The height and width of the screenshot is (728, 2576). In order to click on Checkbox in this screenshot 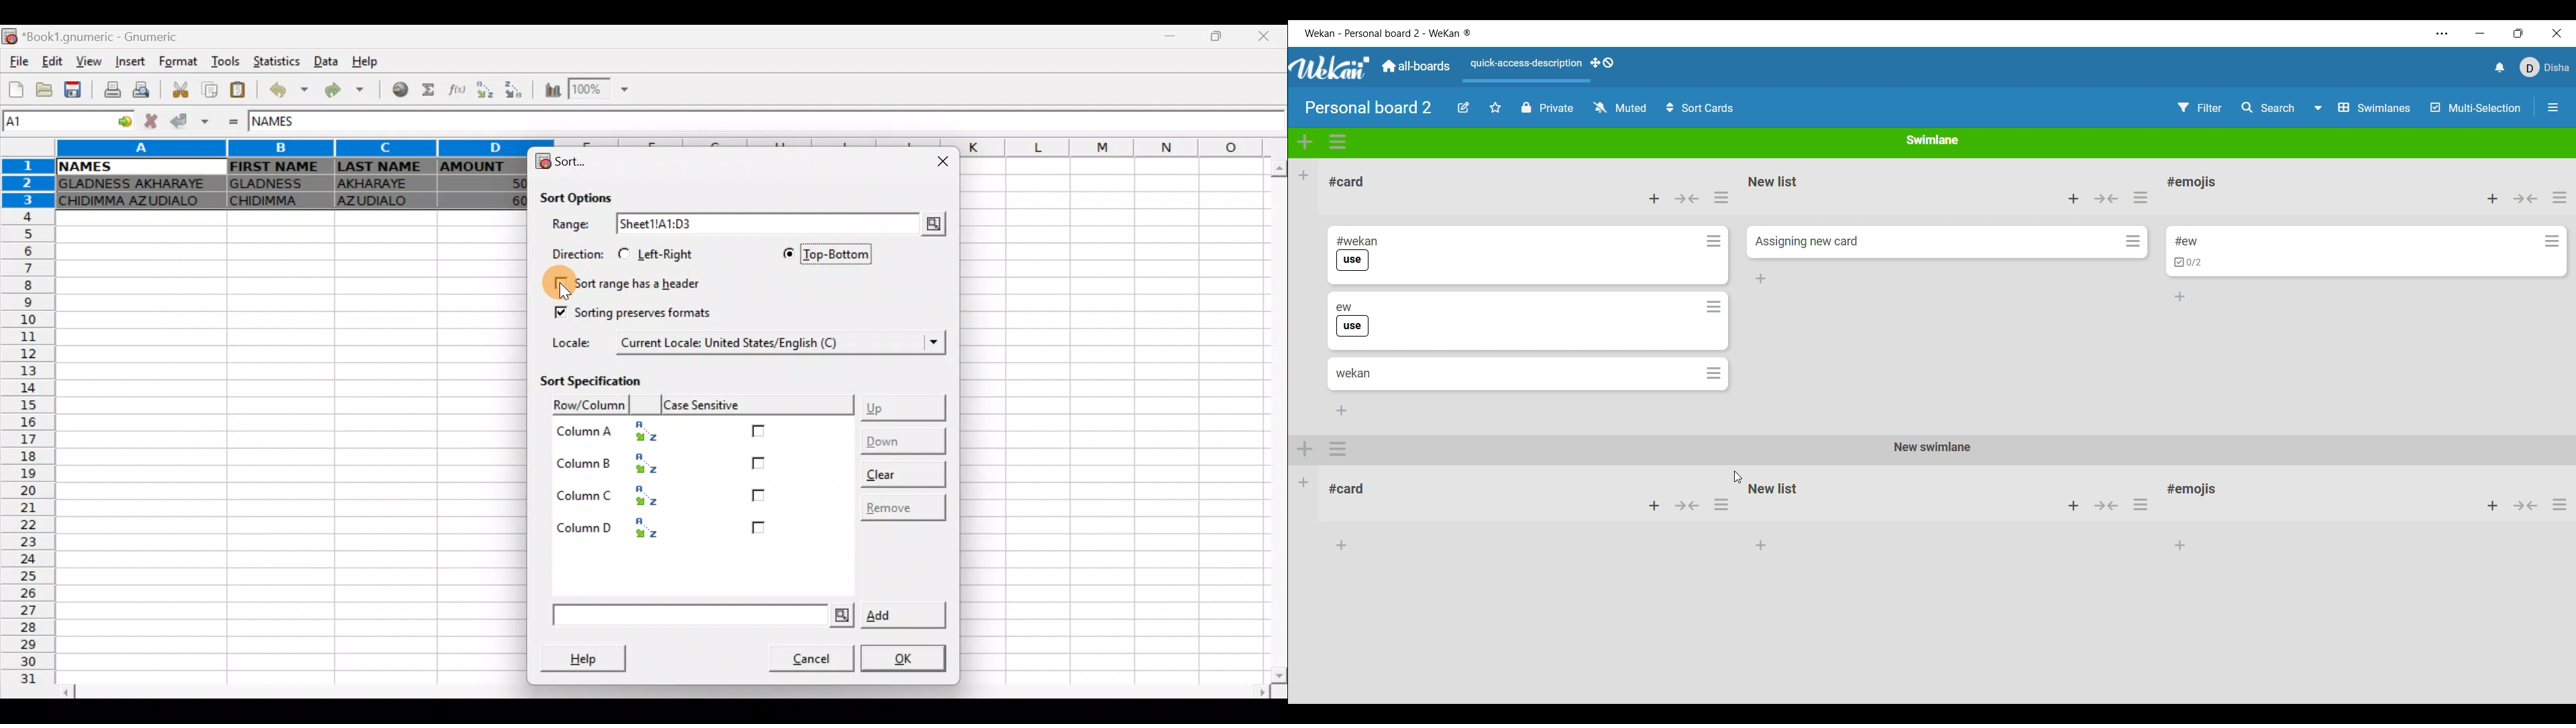, I will do `click(757, 495)`.